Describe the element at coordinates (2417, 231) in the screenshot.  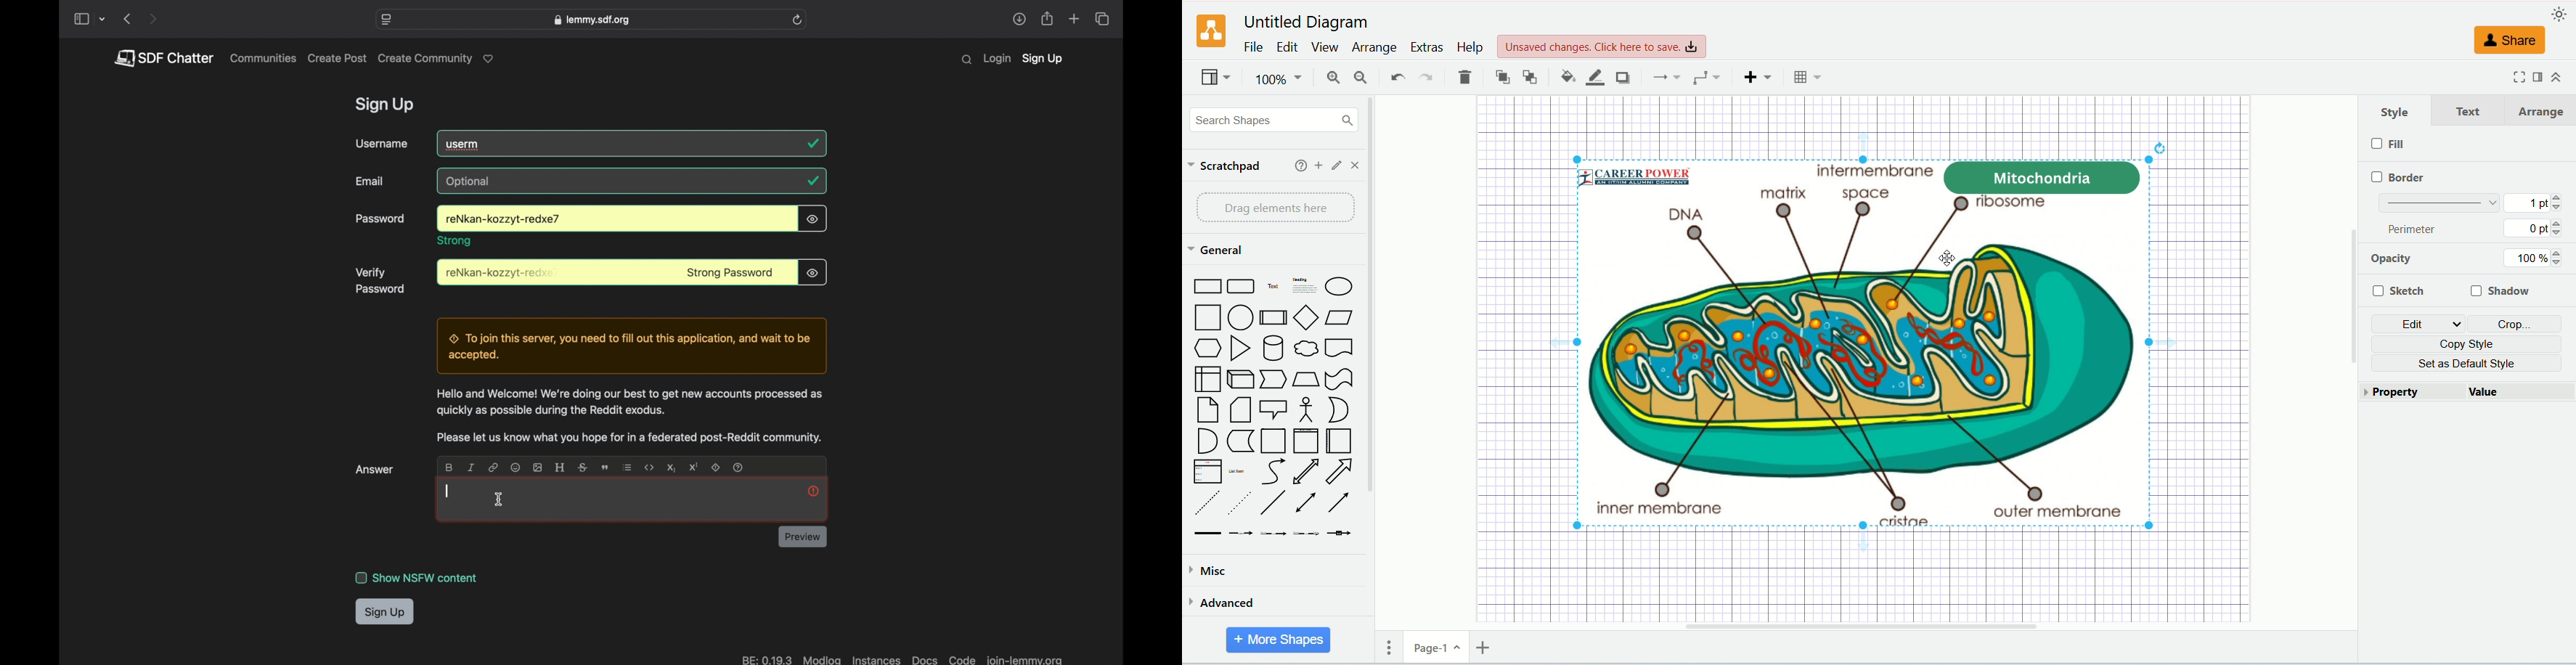
I see `perimeter` at that location.